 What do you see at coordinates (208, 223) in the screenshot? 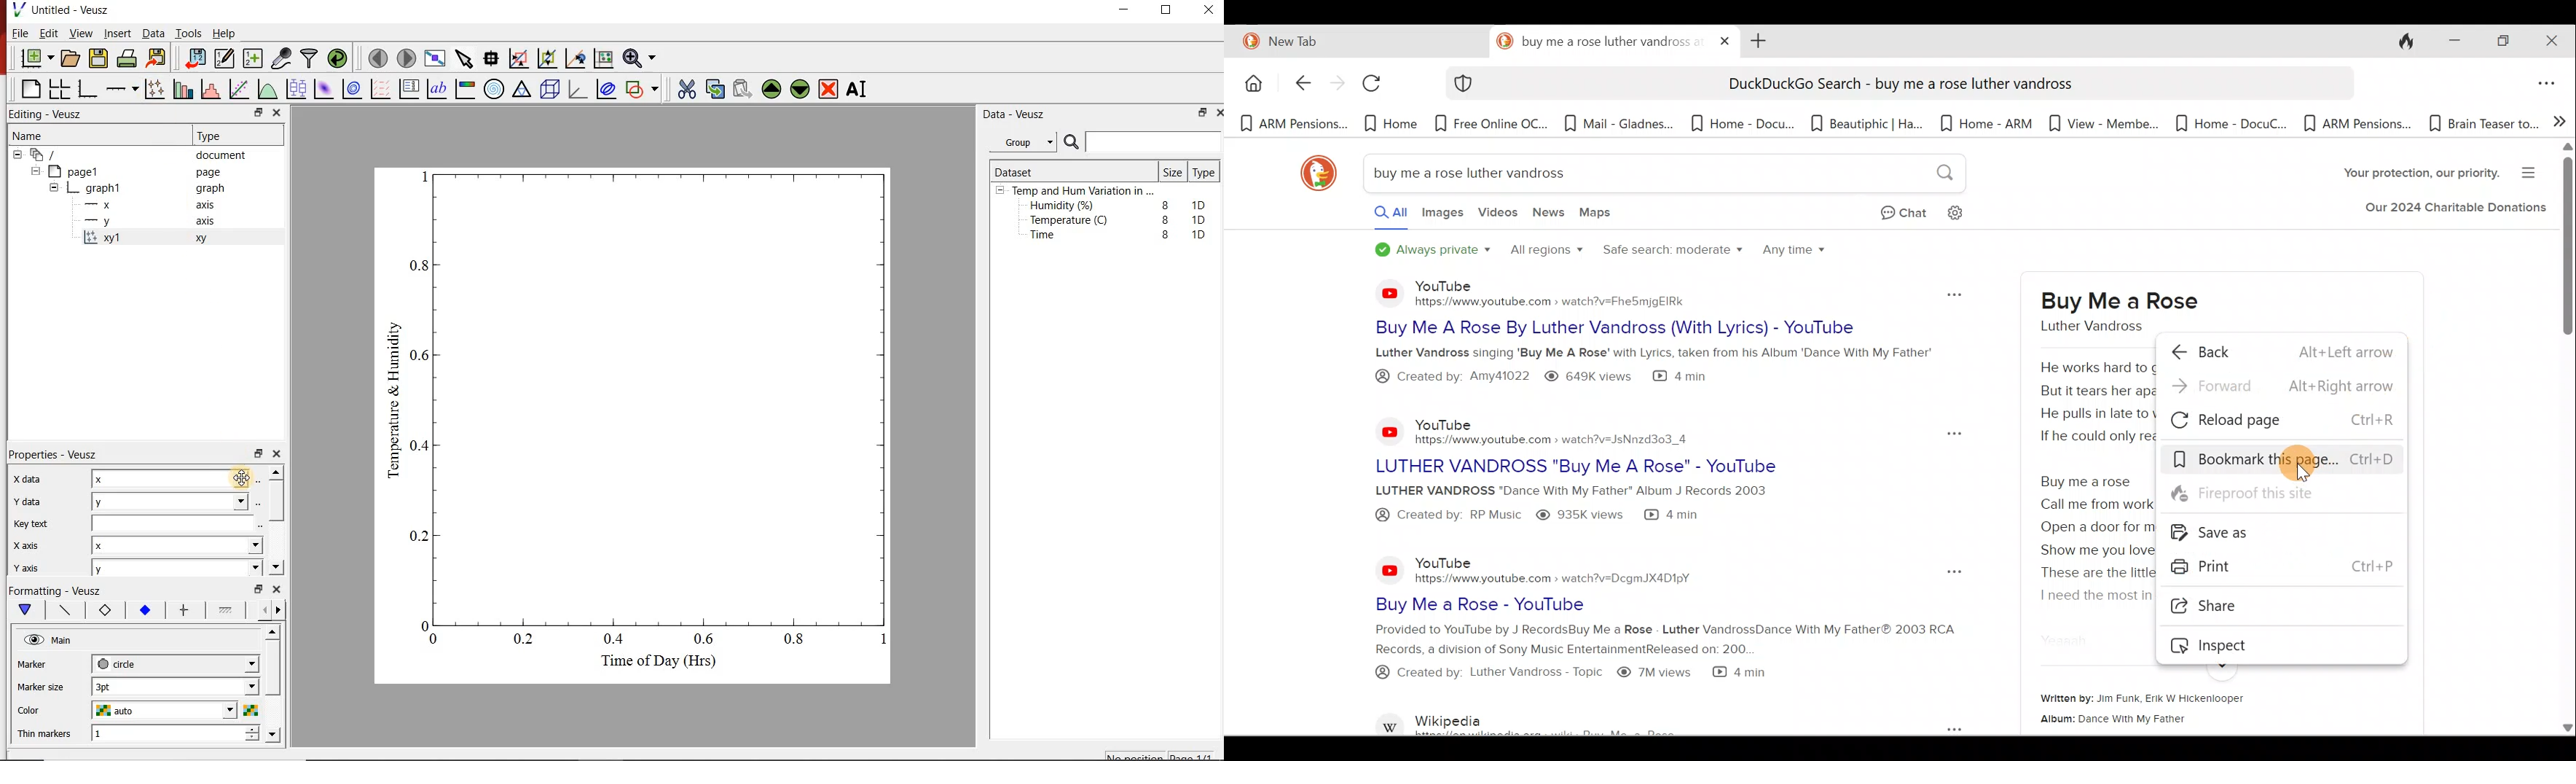
I see `axis` at bounding box center [208, 223].